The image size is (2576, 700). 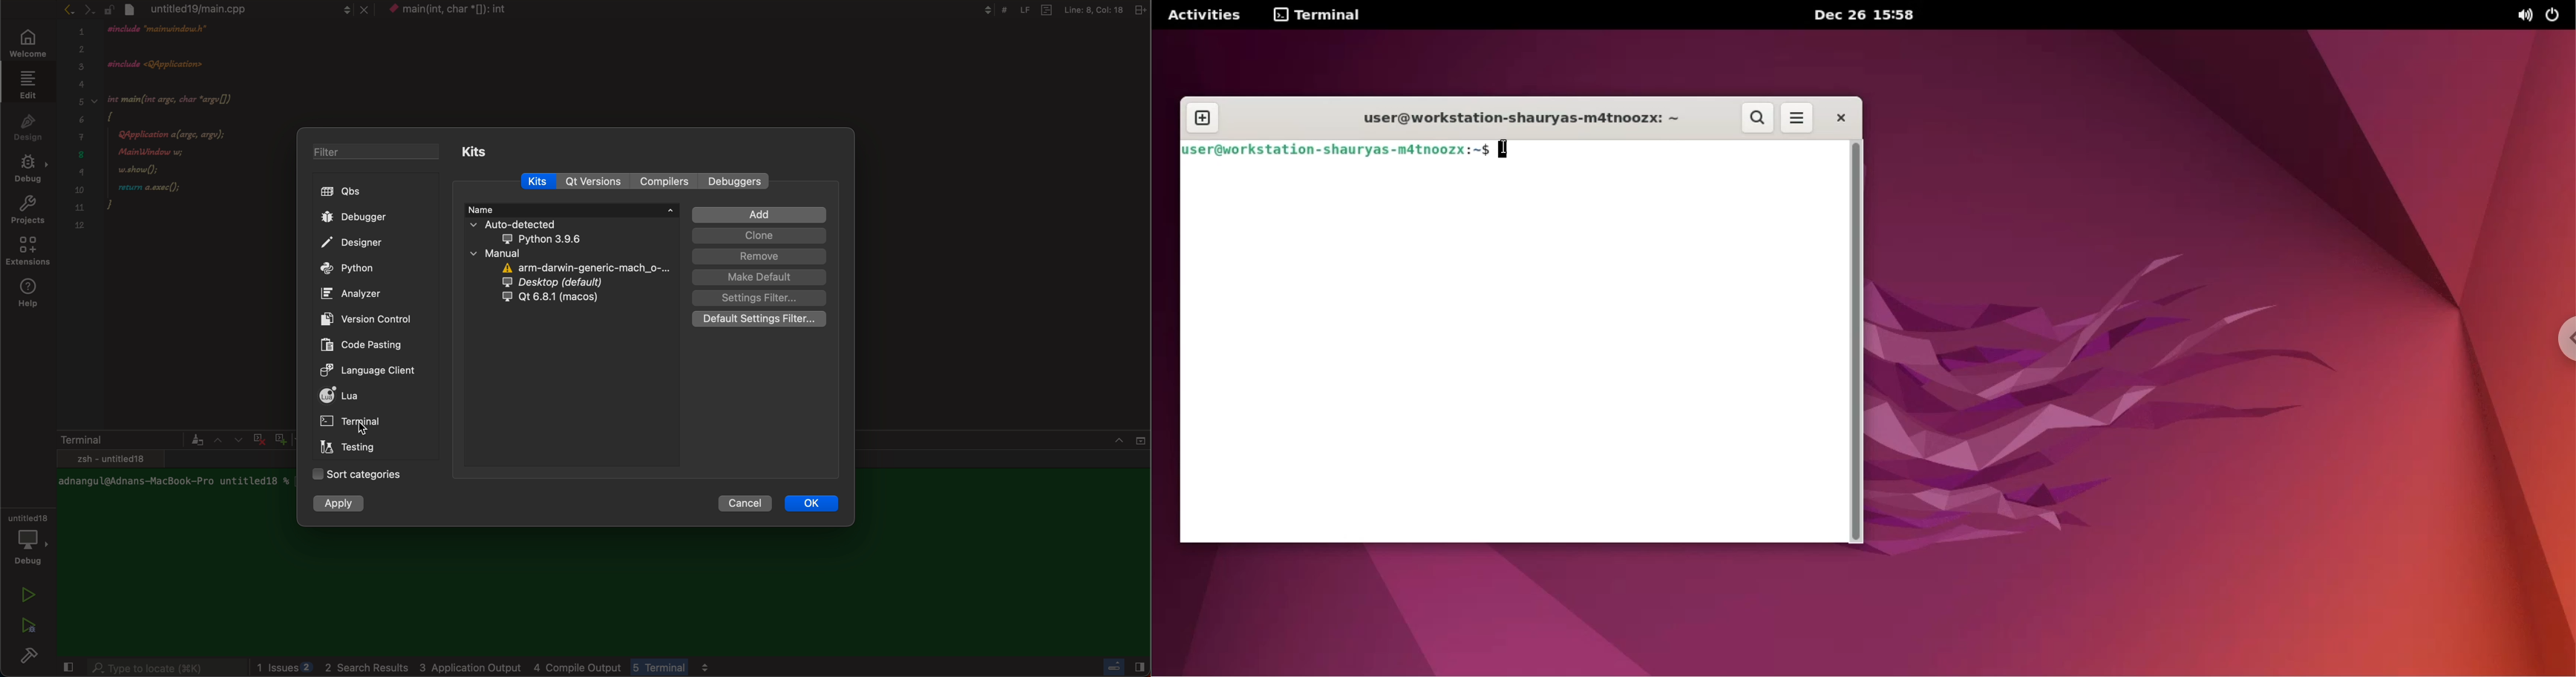 What do you see at coordinates (1318, 15) in the screenshot?
I see `terminal ` at bounding box center [1318, 15].